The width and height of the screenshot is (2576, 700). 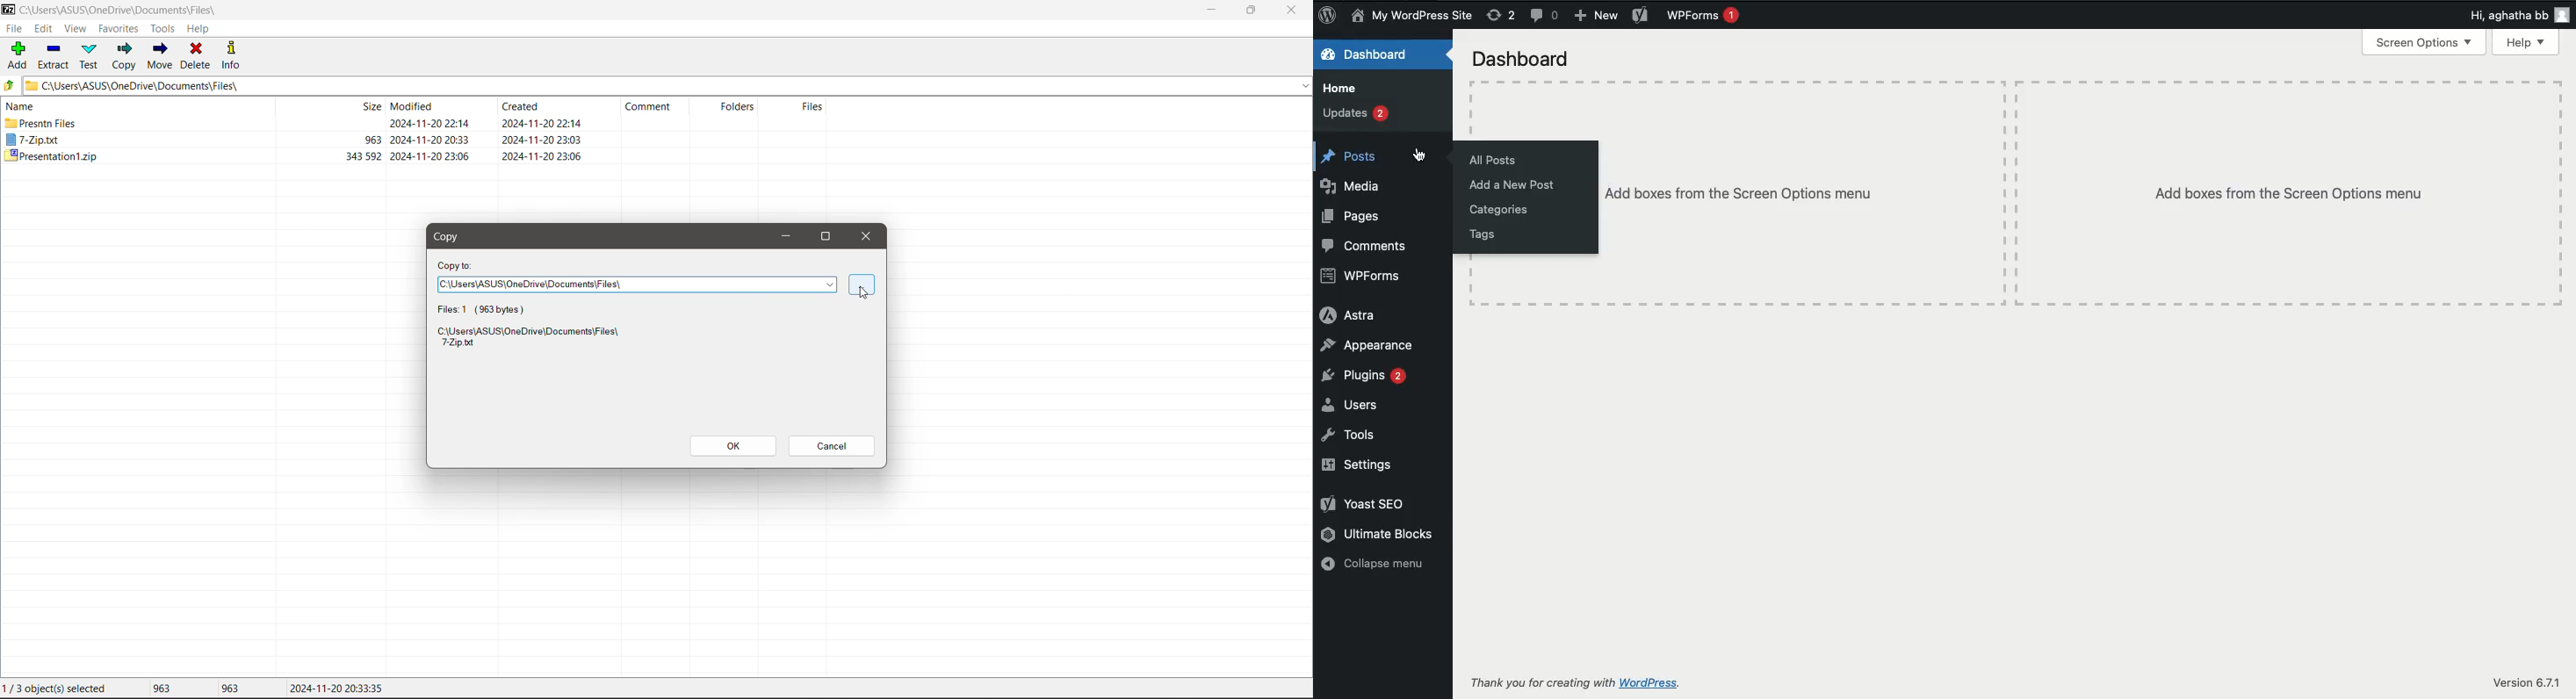 I want to click on Logo, so click(x=1330, y=17).